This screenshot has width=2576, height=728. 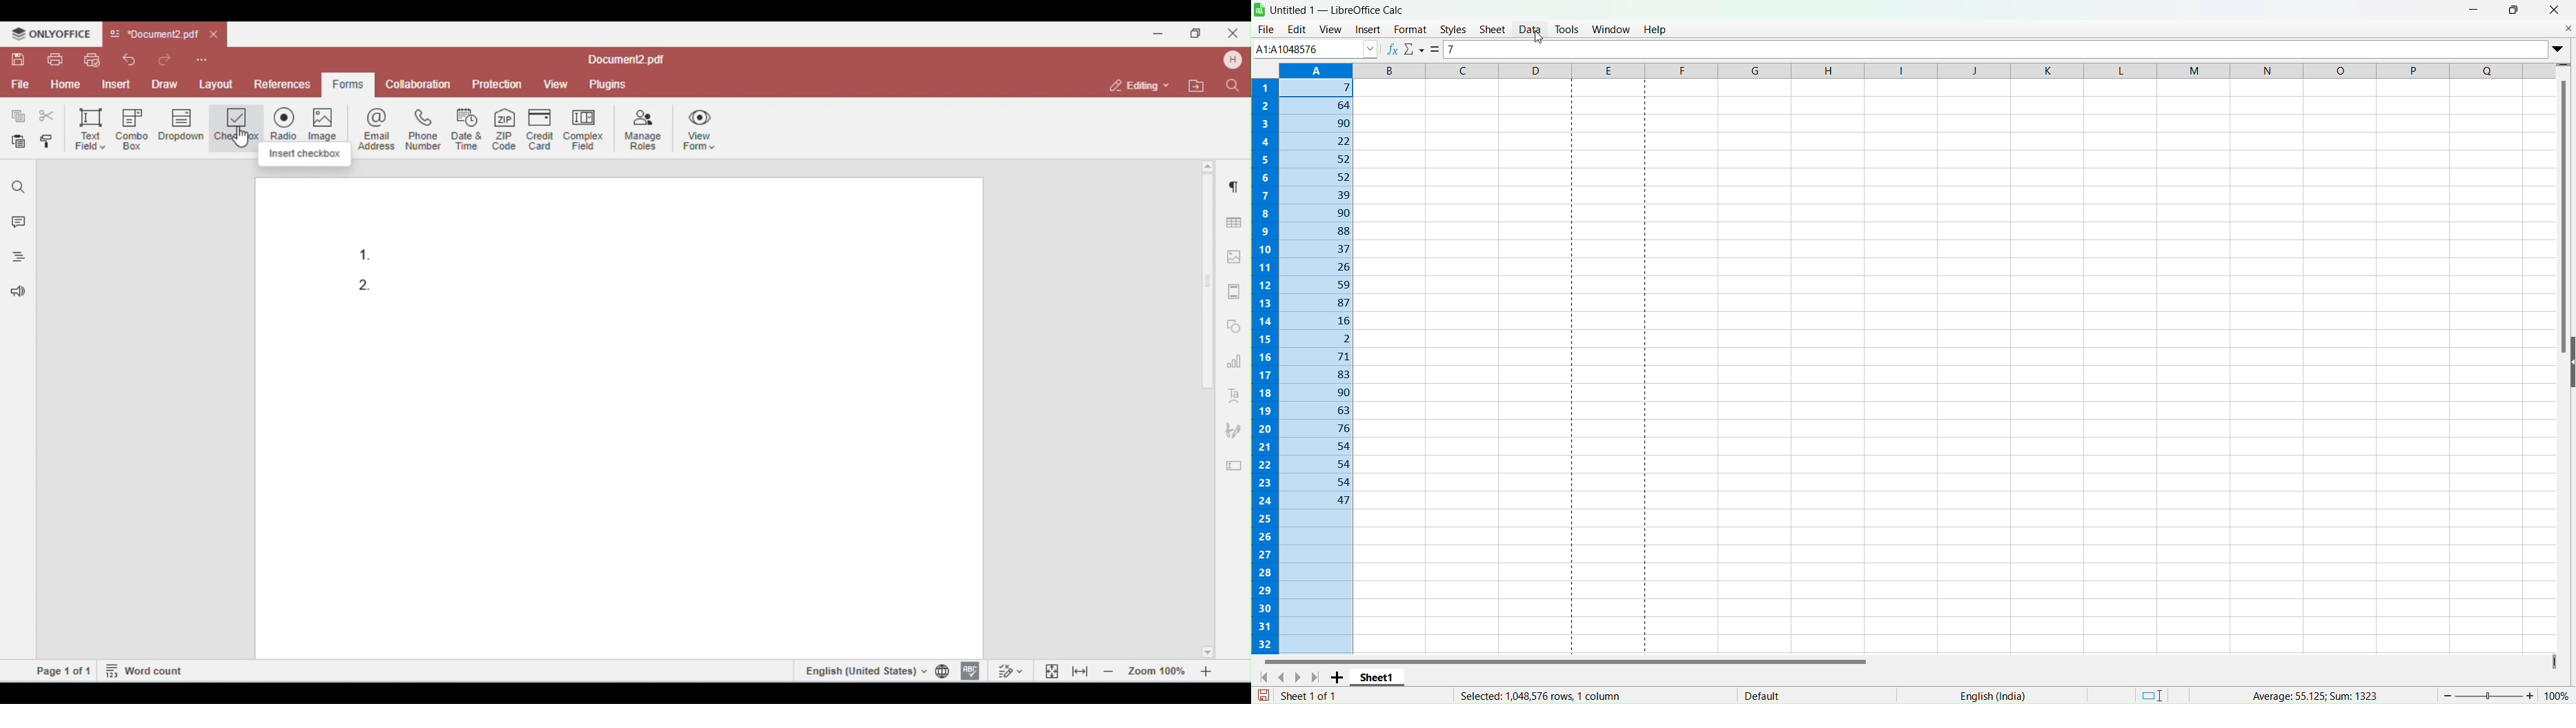 What do you see at coordinates (1379, 676) in the screenshot?
I see `Sheet 1` at bounding box center [1379, 676].